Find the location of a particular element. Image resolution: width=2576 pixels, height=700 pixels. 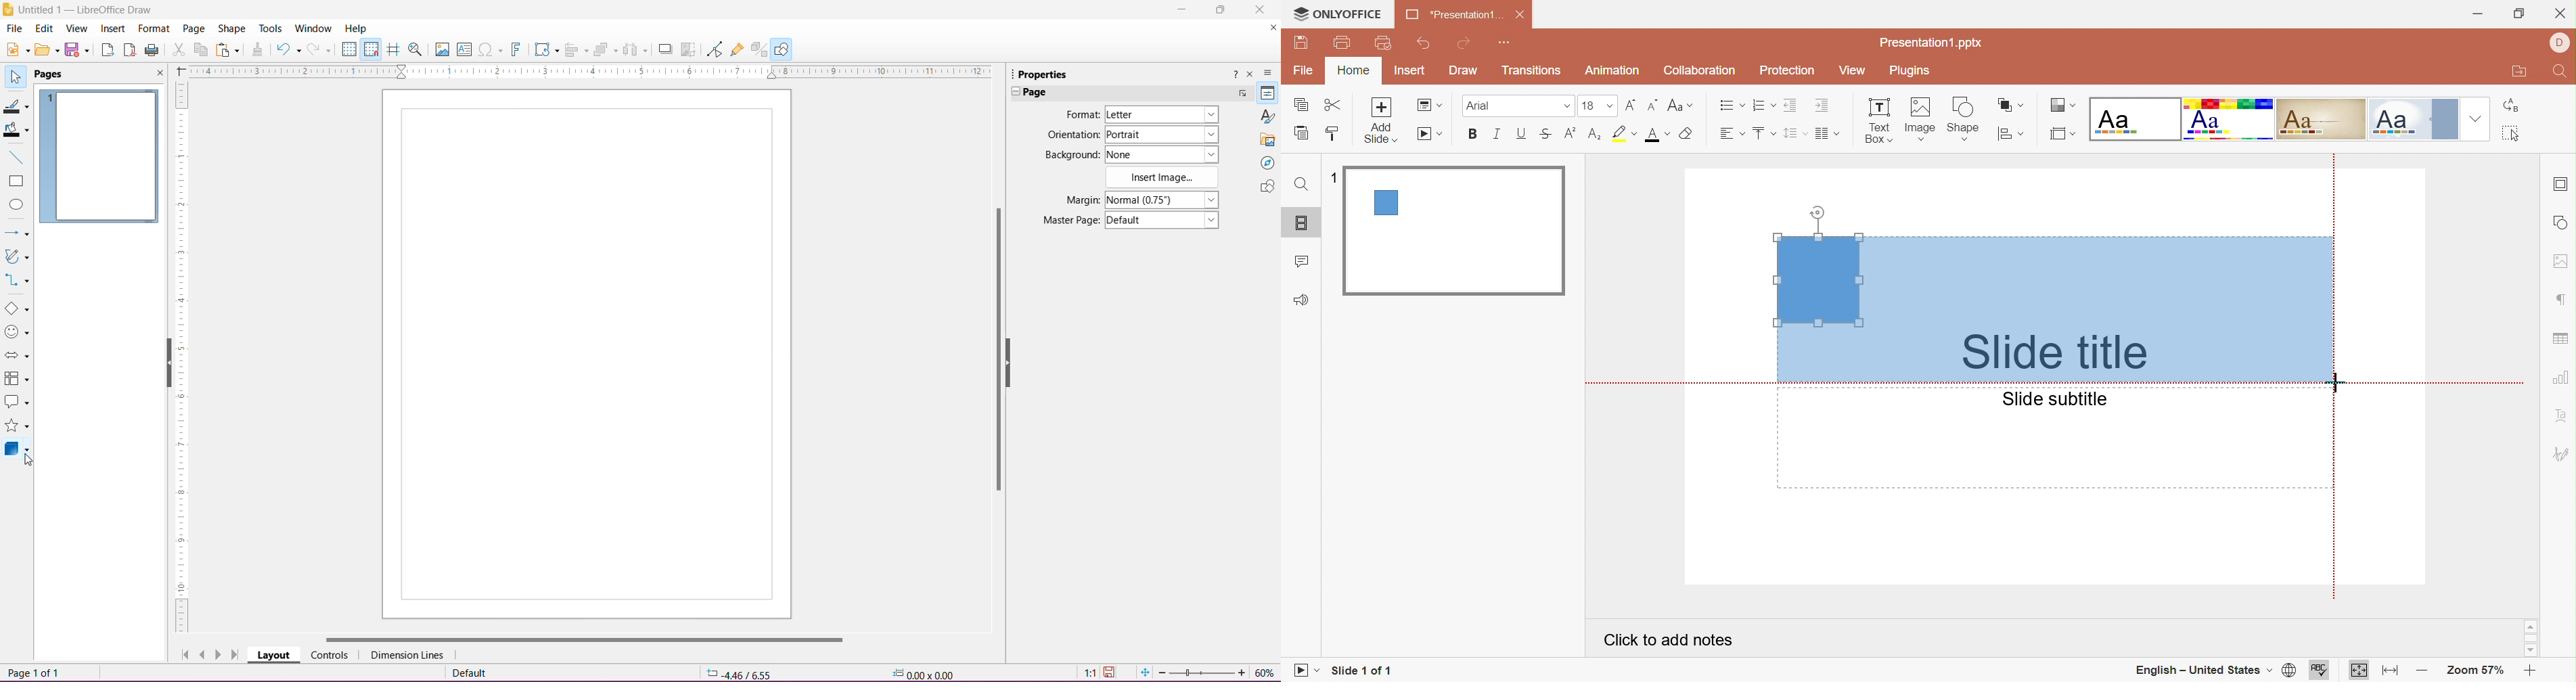

Close Document is located at coordinates (1271, 30).